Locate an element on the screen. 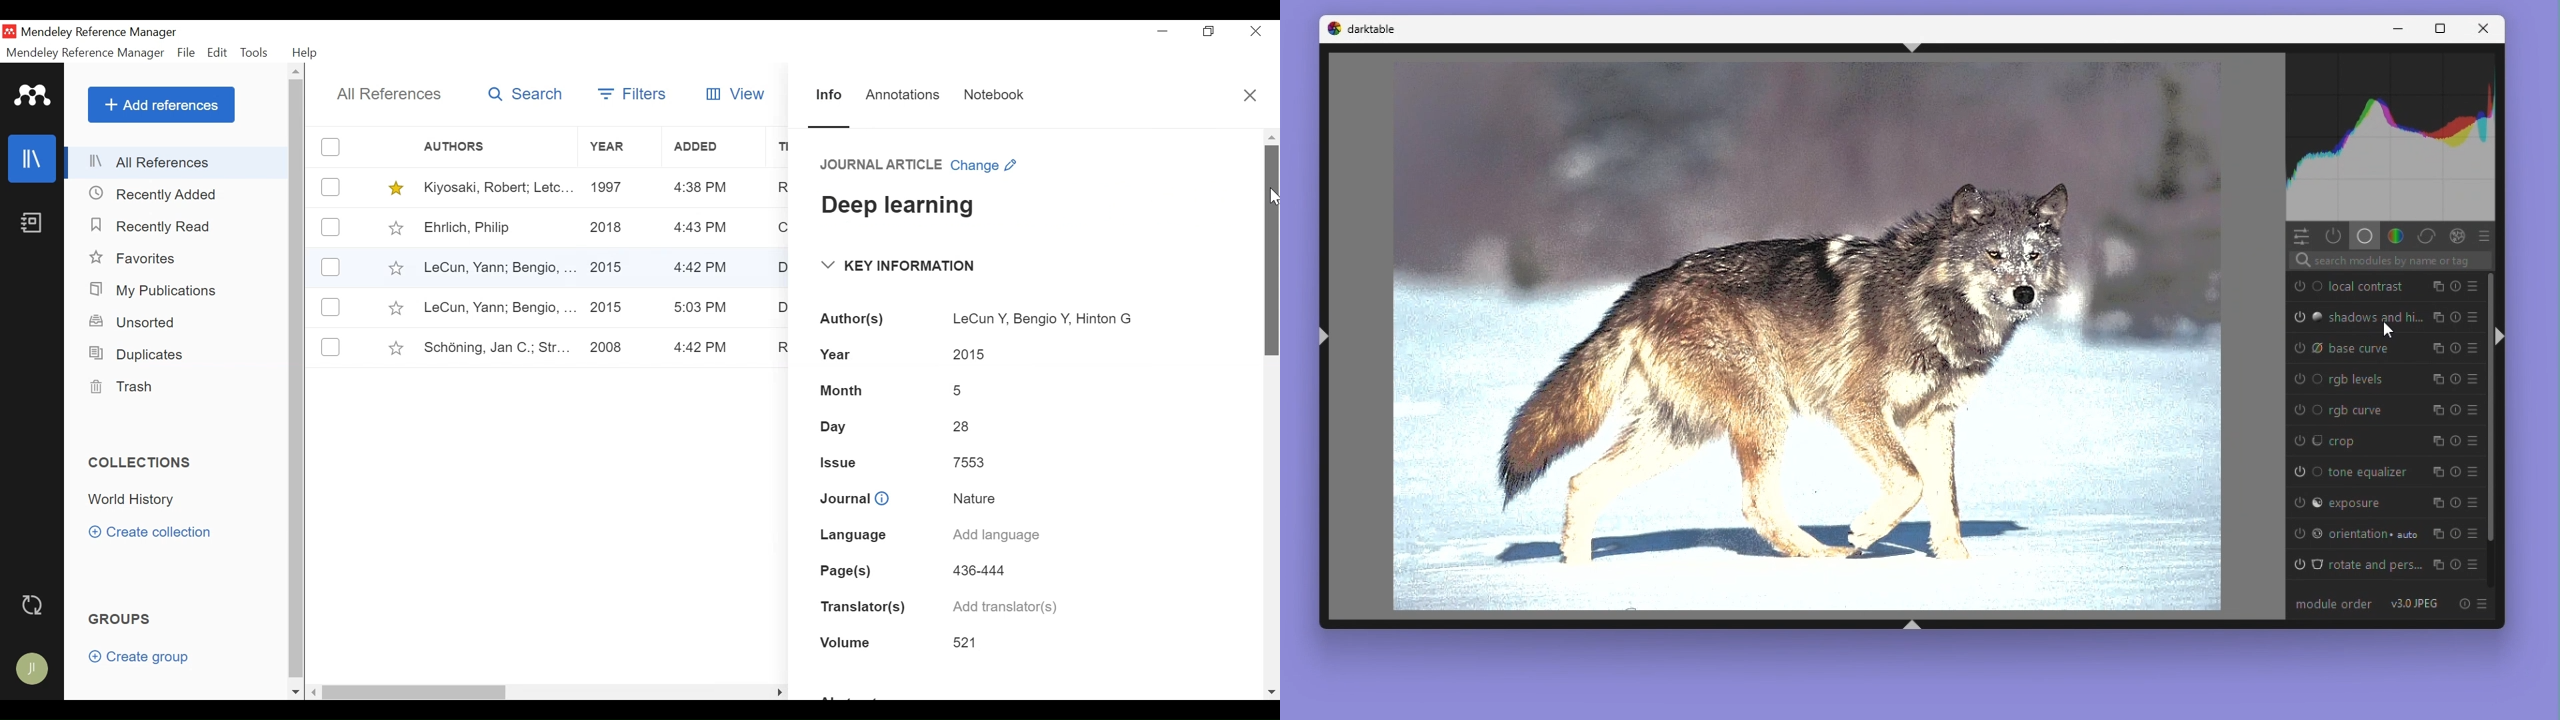 The image size is (2576, 728). reset parameters is located at coordinates (2455, 440).